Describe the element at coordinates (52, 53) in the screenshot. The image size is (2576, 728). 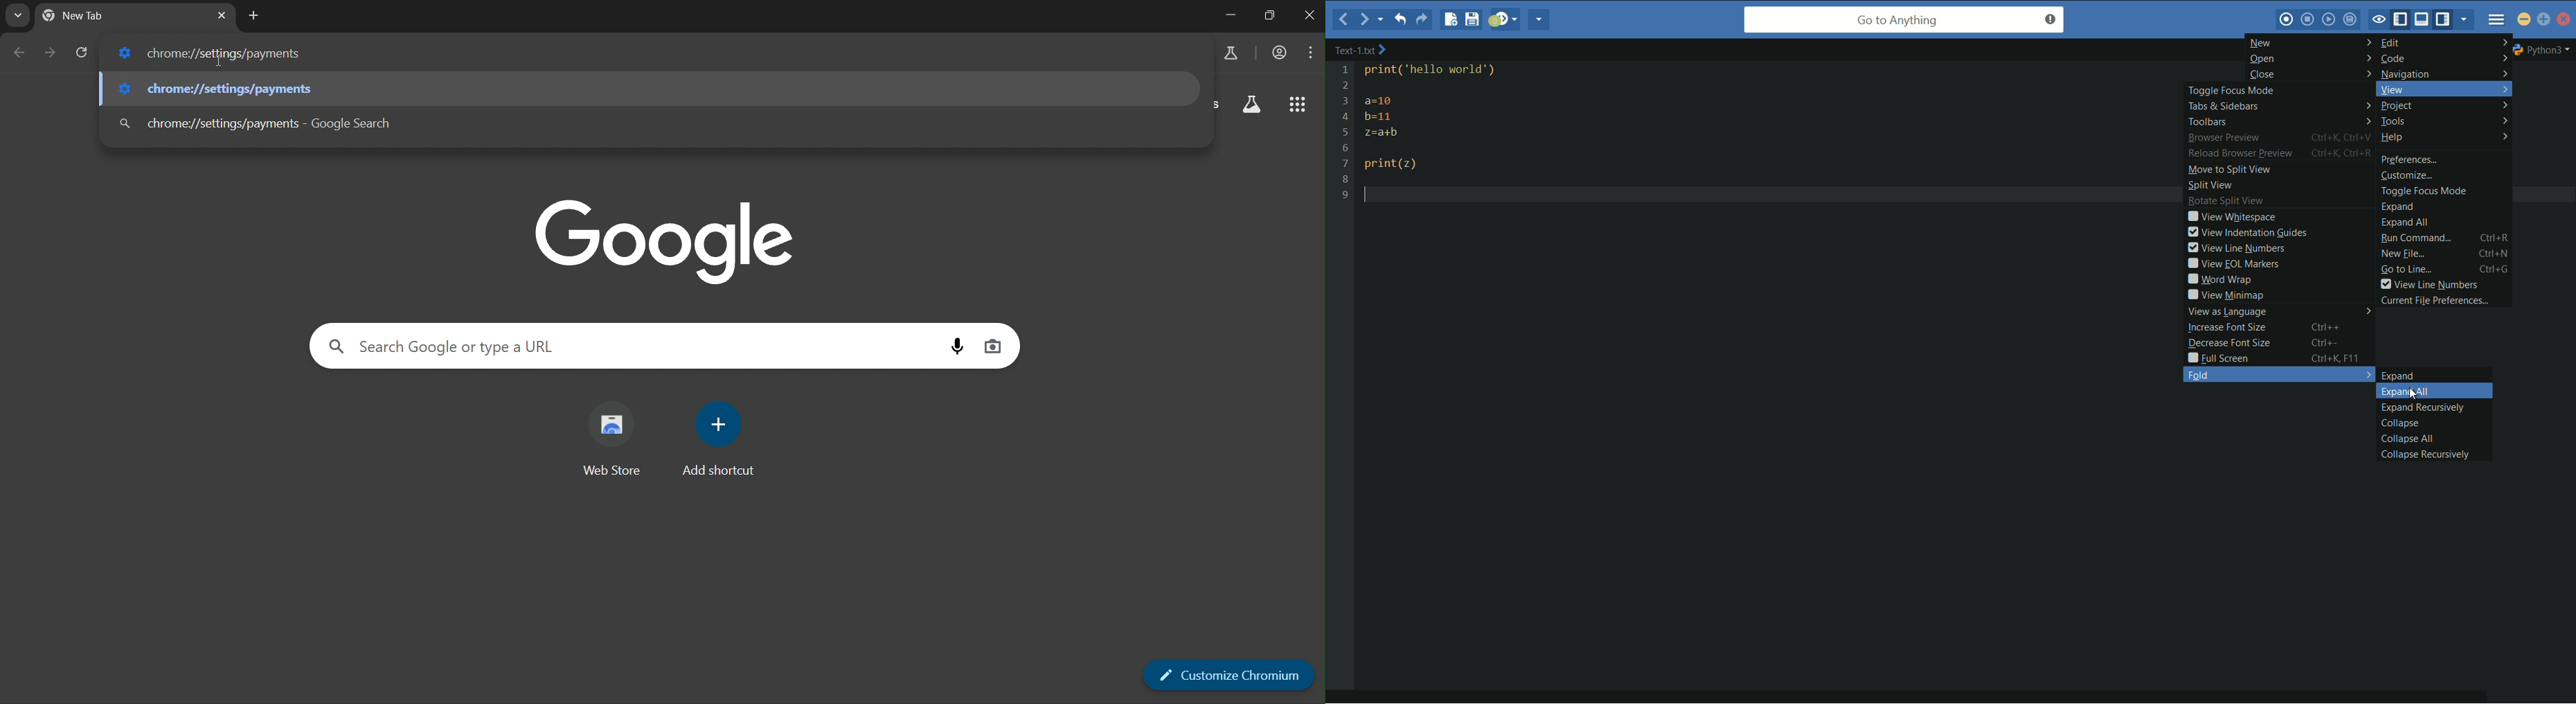
I see `go forward one page` at that location.